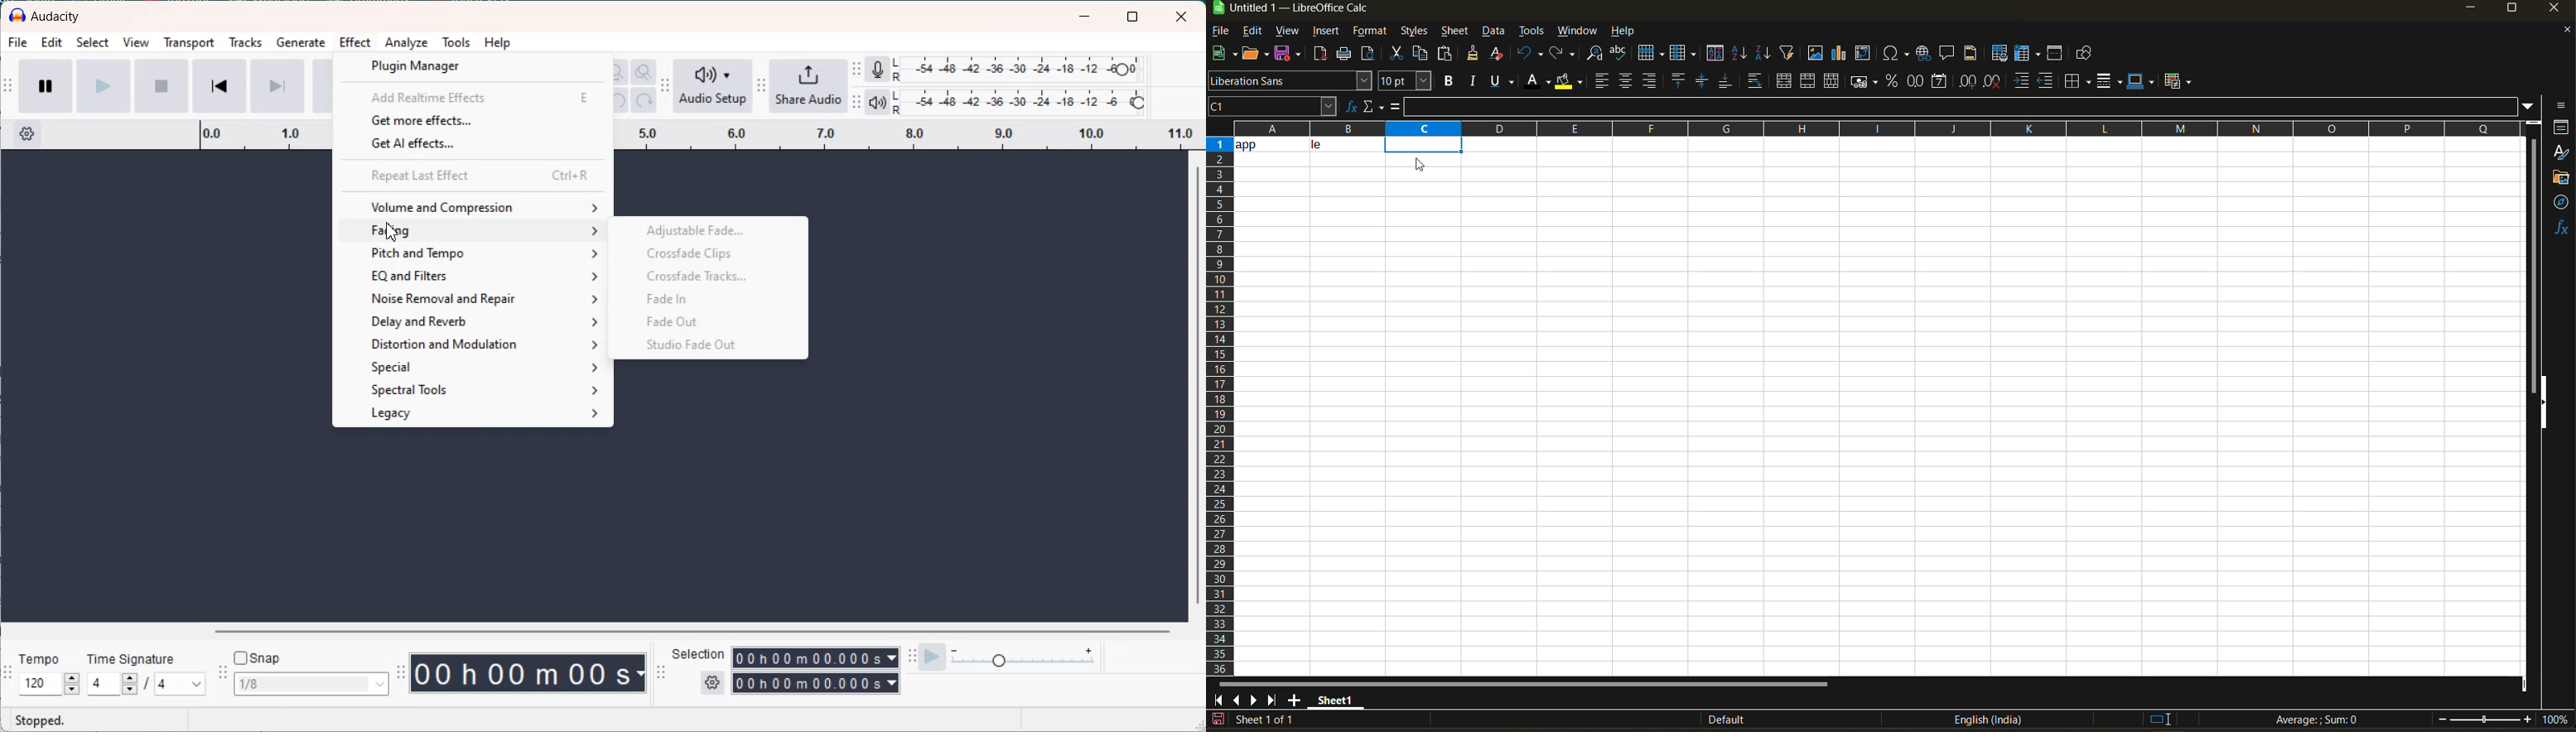 The width and height of the screenshot is (2576, 756). What do you see at coordinates (111, 684) in the screenshot?
I see `Time Signature adjustment` at bounding box center [111, 684].